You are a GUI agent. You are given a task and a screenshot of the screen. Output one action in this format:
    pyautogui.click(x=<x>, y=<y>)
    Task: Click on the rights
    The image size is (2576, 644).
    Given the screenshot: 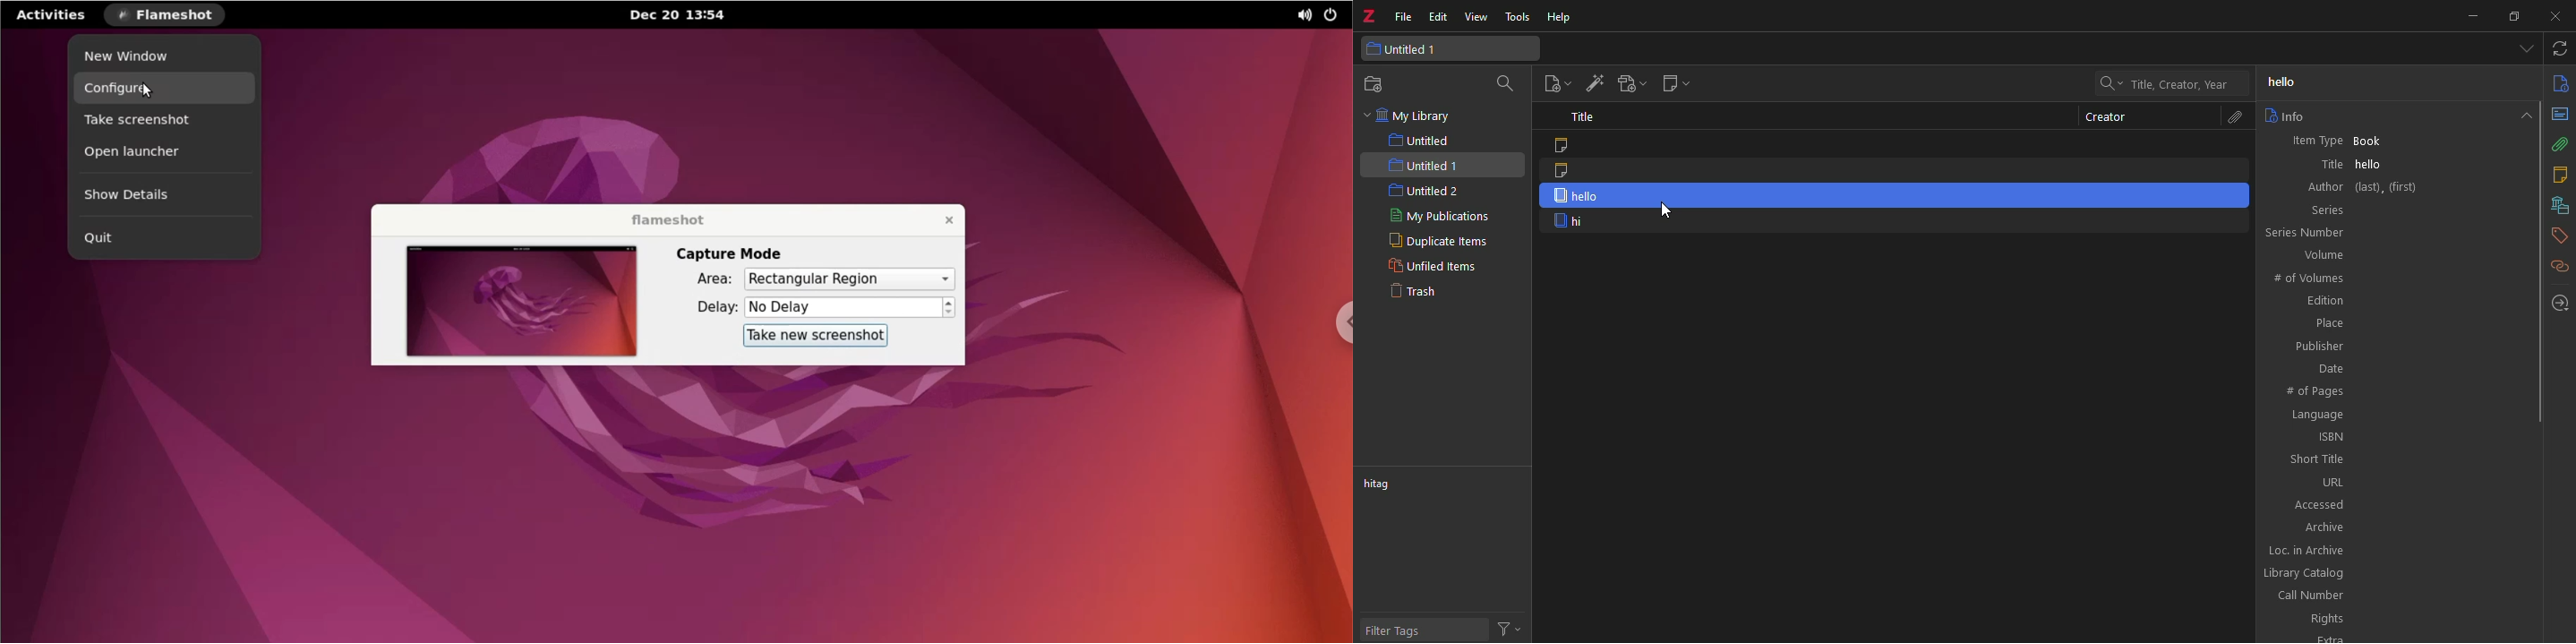 What is the action you would take?
    pyautogui.click(x=2326, y=618)
    